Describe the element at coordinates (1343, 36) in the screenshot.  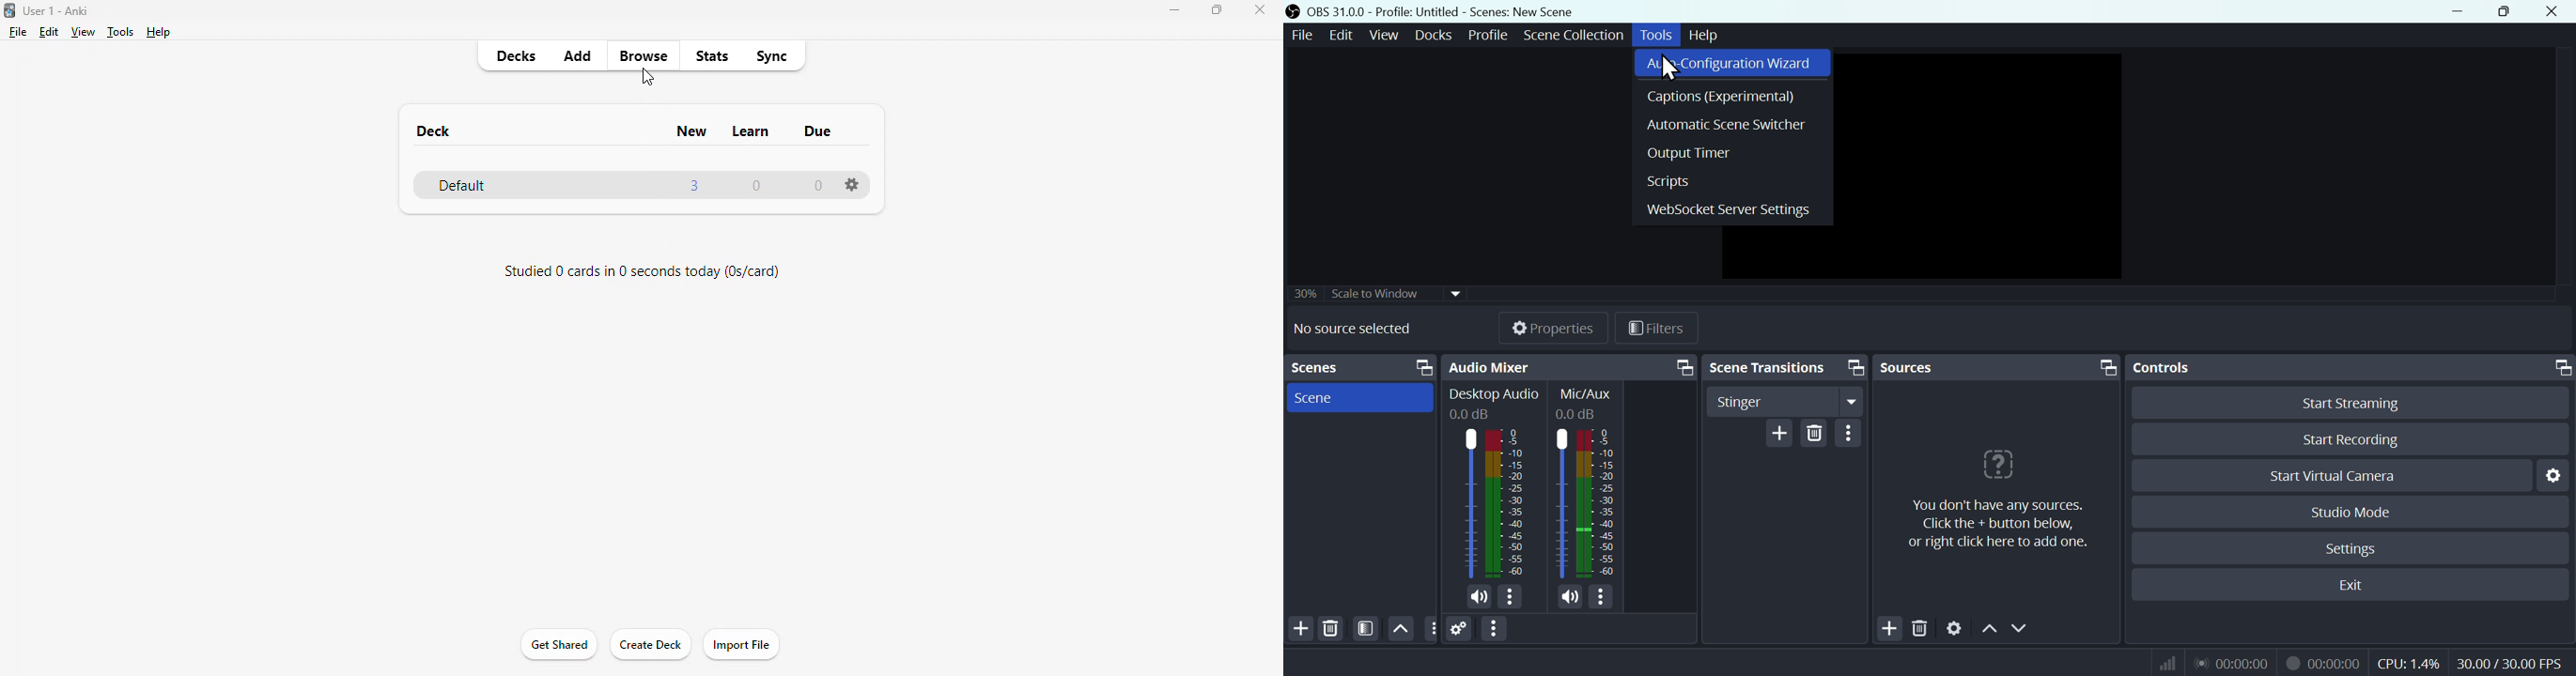
I see `Edit` at that location.